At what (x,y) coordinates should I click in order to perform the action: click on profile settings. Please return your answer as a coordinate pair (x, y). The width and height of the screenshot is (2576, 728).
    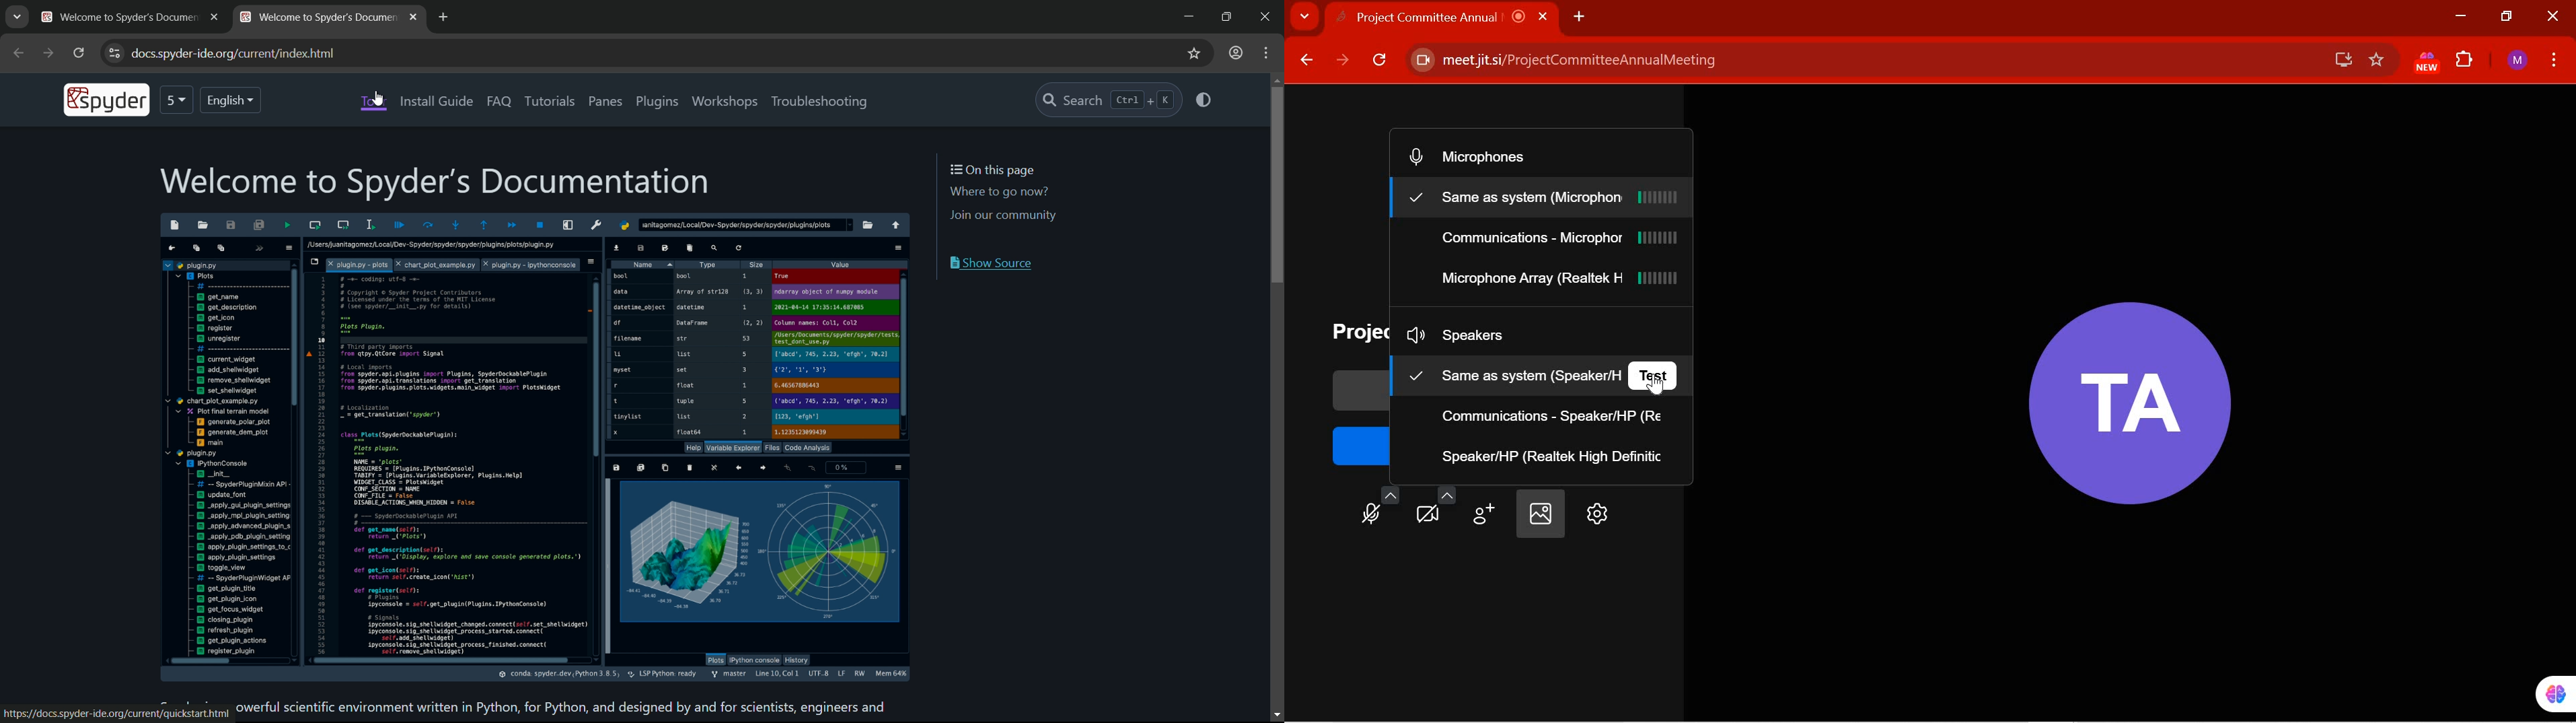
    Looking at the image, I should click on (1197, 54).